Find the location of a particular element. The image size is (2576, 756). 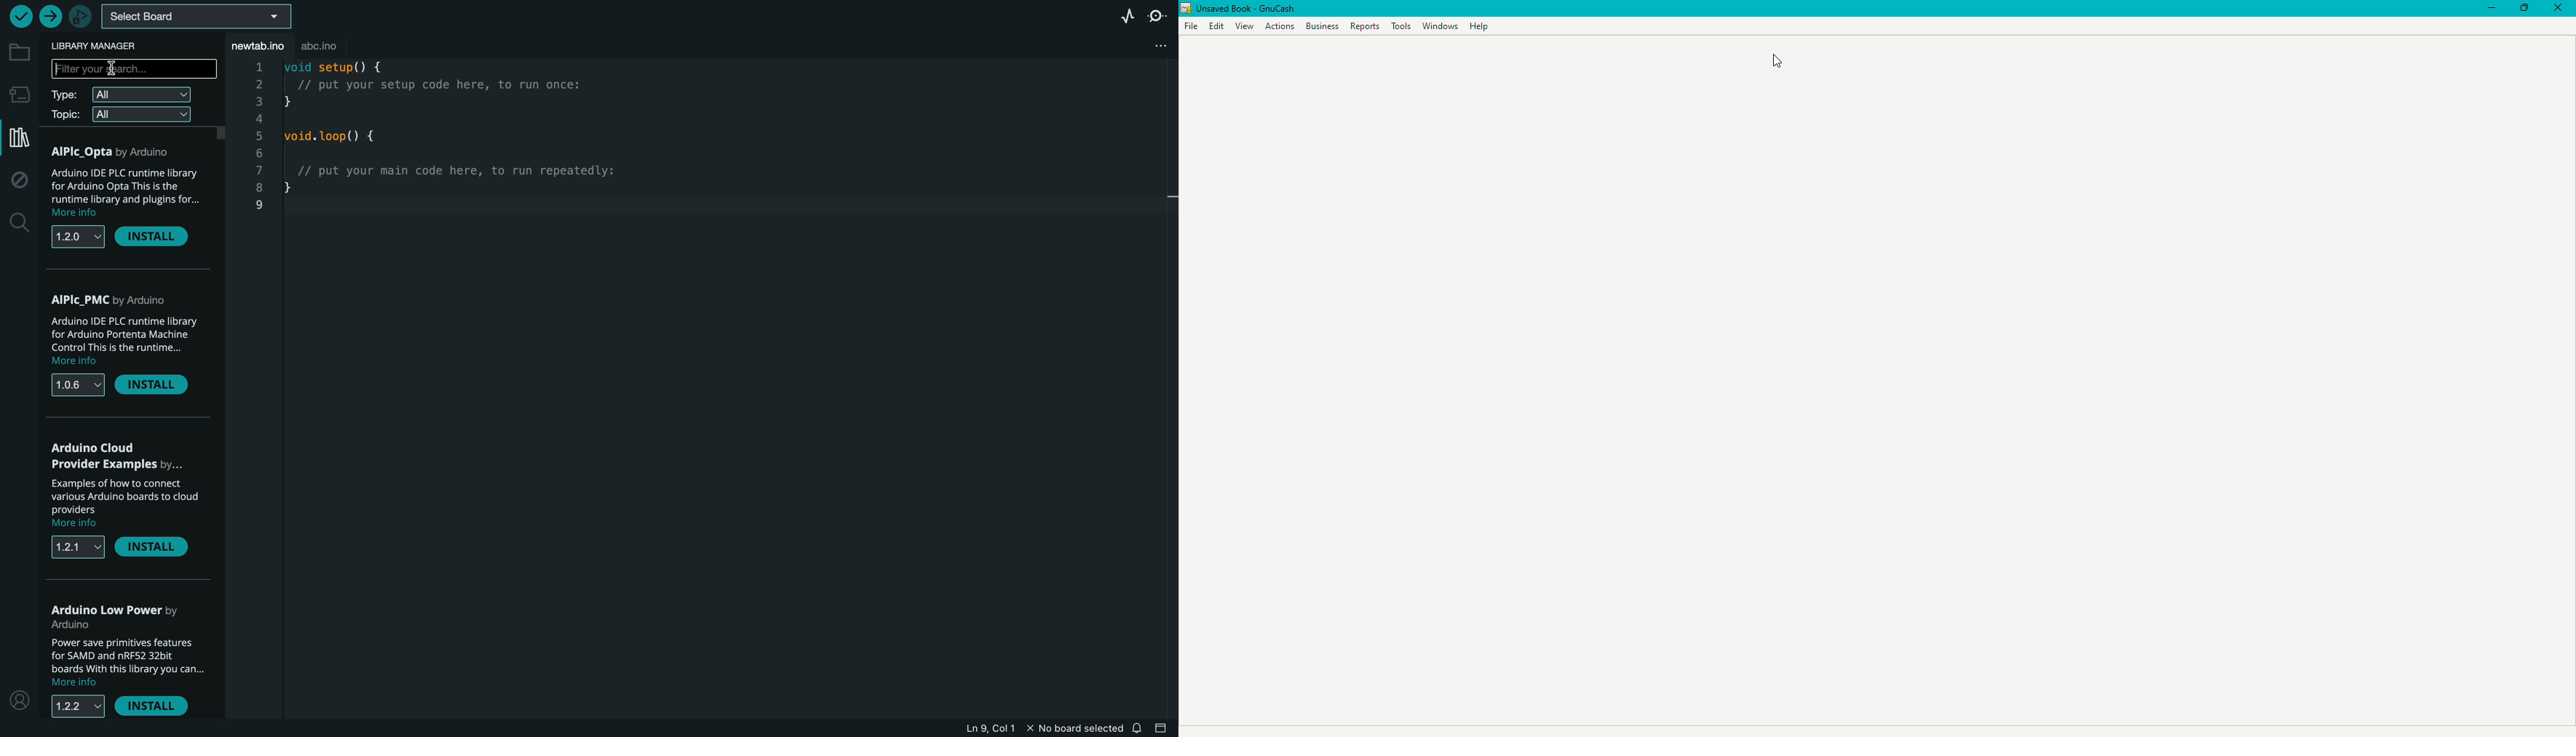

unsaved book - gnucash is located at coordinates (1256, 7).